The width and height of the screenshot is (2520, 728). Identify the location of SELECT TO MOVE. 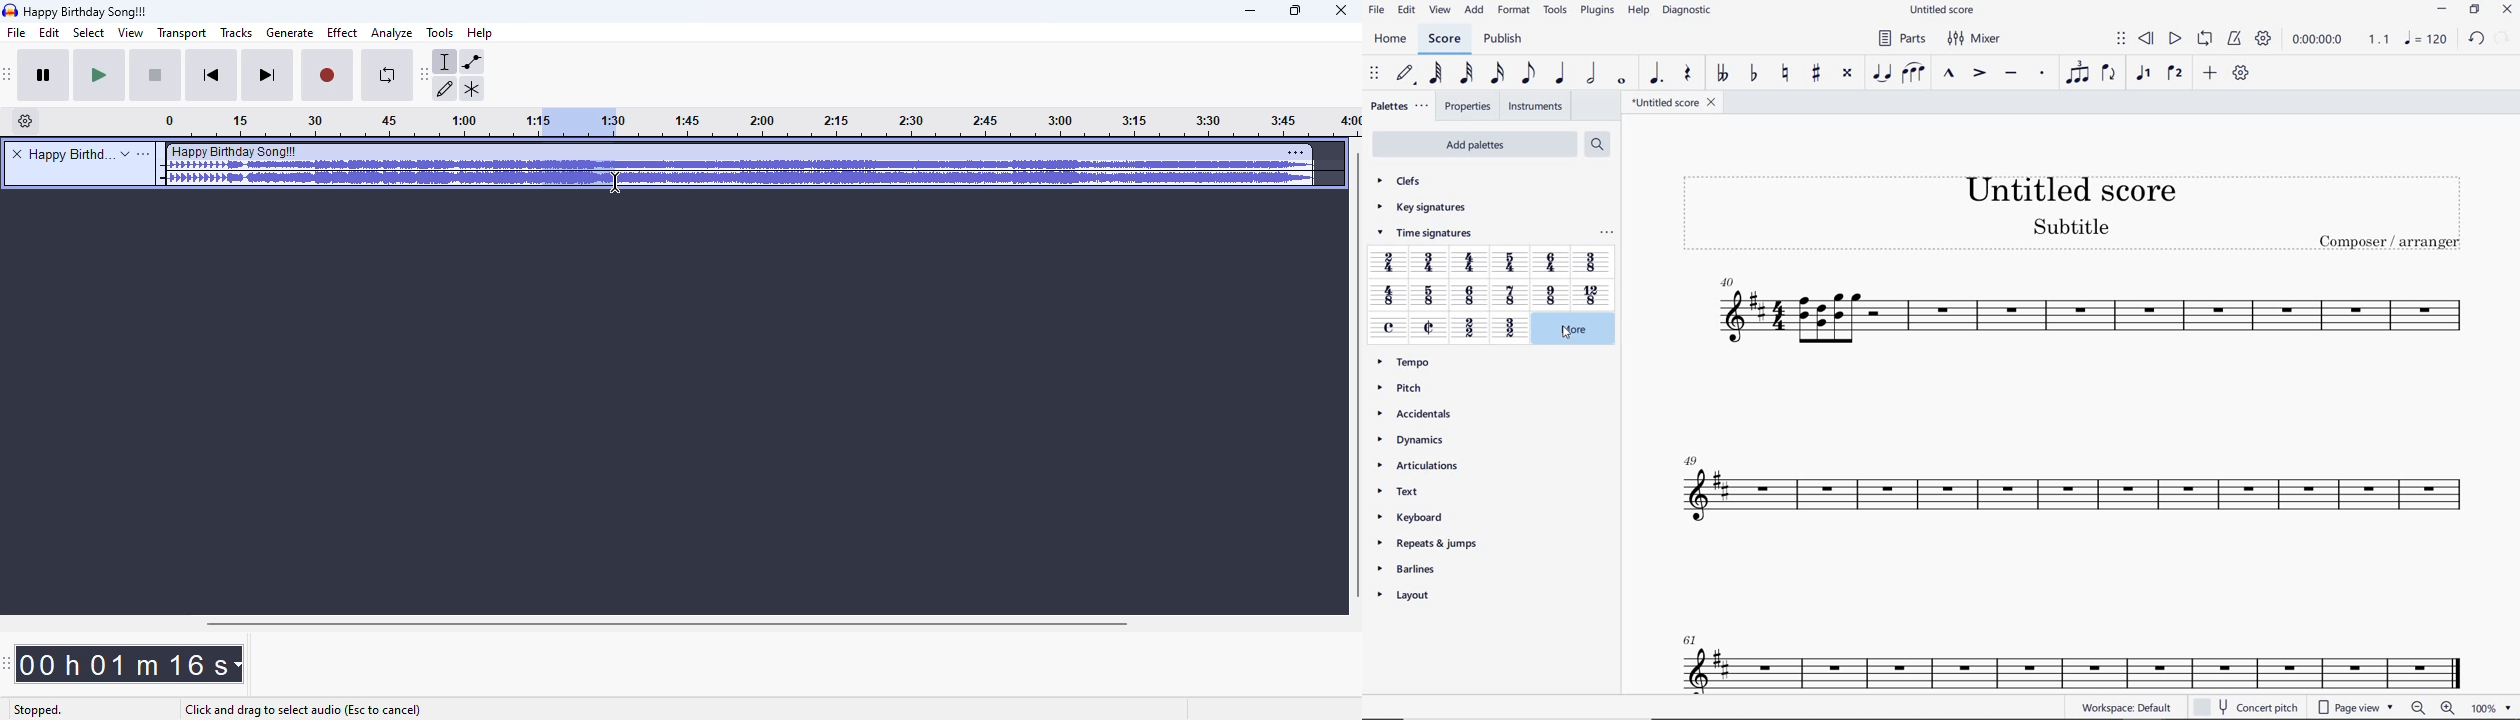
(2122, 39).